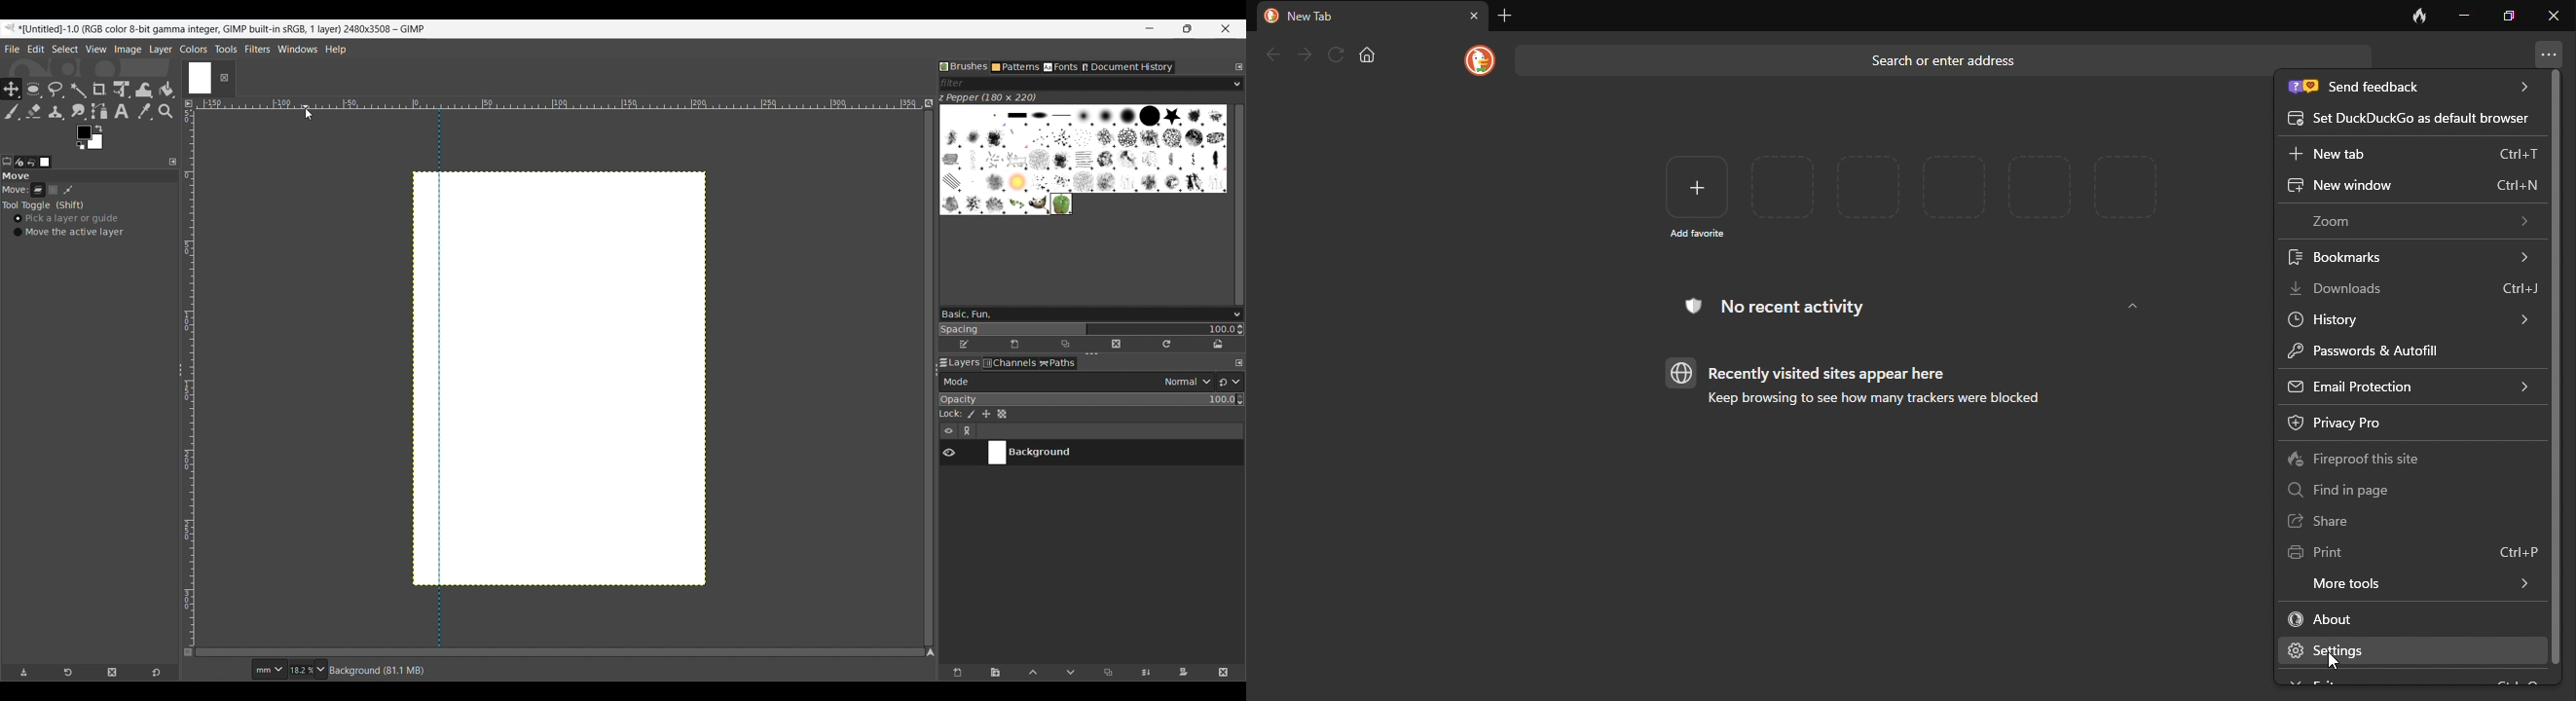 The height and width of the screenshot is (728, 2576). Describe the element at coordinates (68, 673) in the screenshot. I see `Restore tool preset` at that location.